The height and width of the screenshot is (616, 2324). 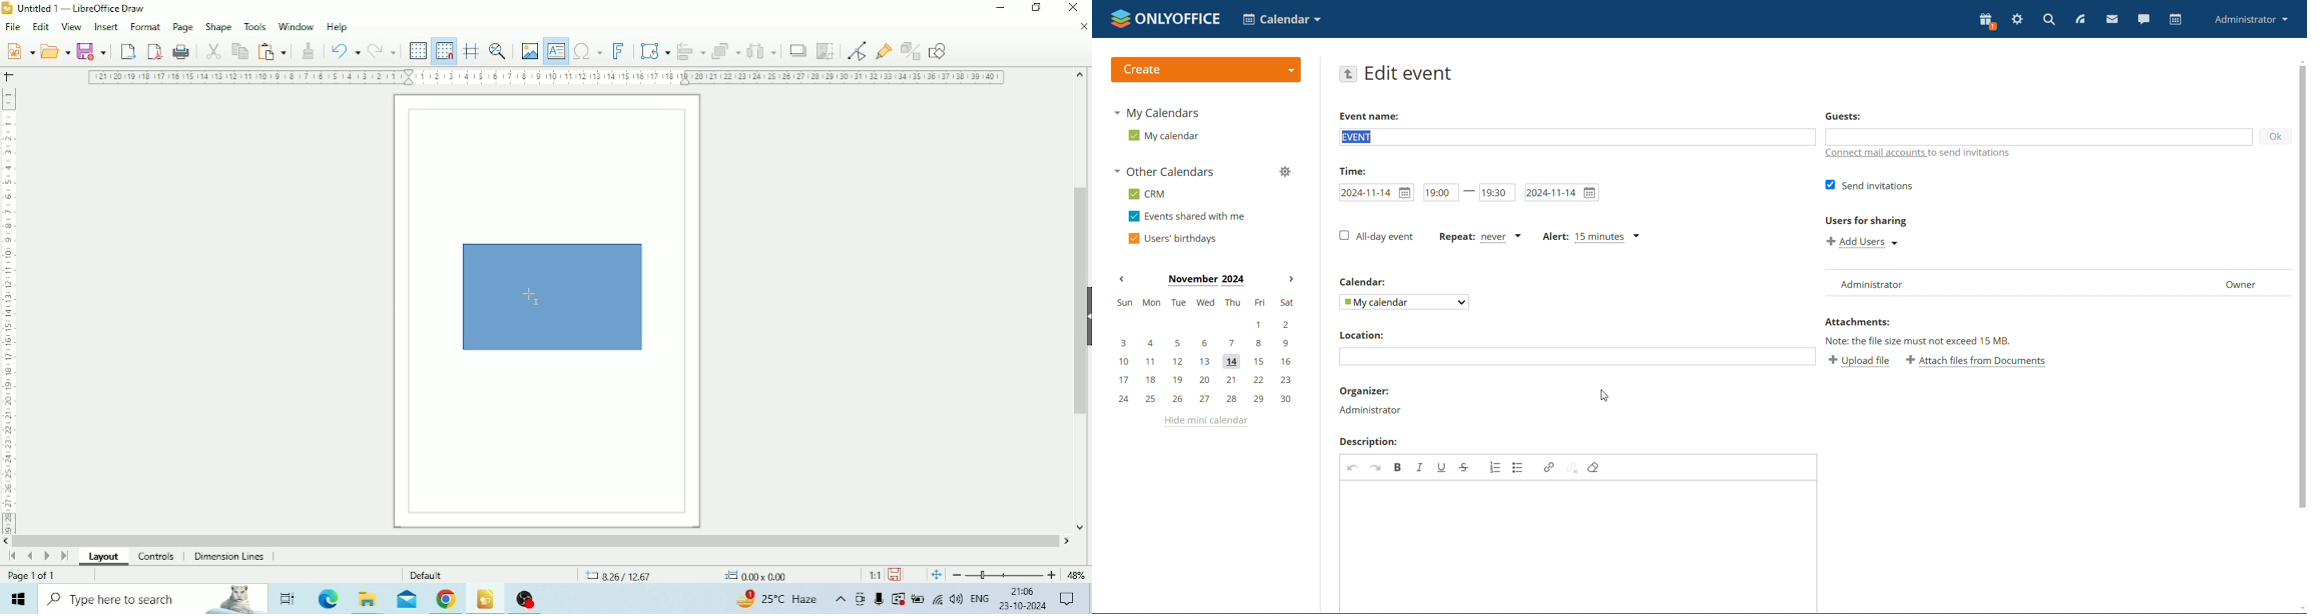 I want to click on Vertical scale, so click(x=8, y=307).